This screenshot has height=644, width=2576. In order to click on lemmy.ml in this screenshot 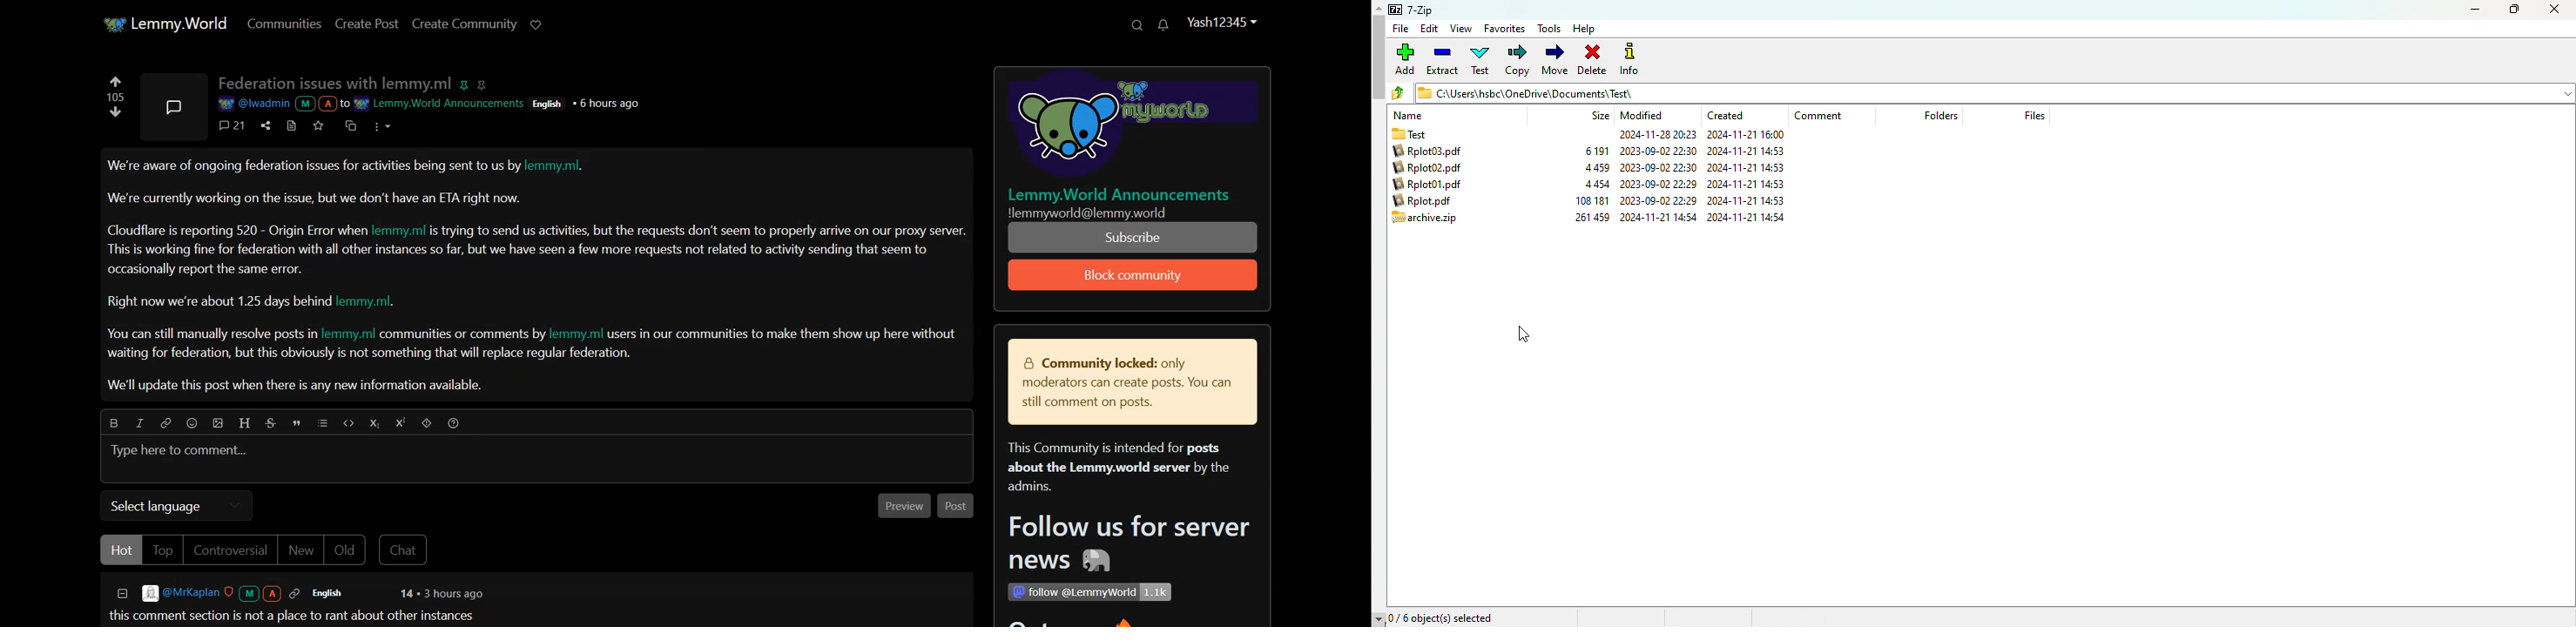, I will do `click(576, 334)`.